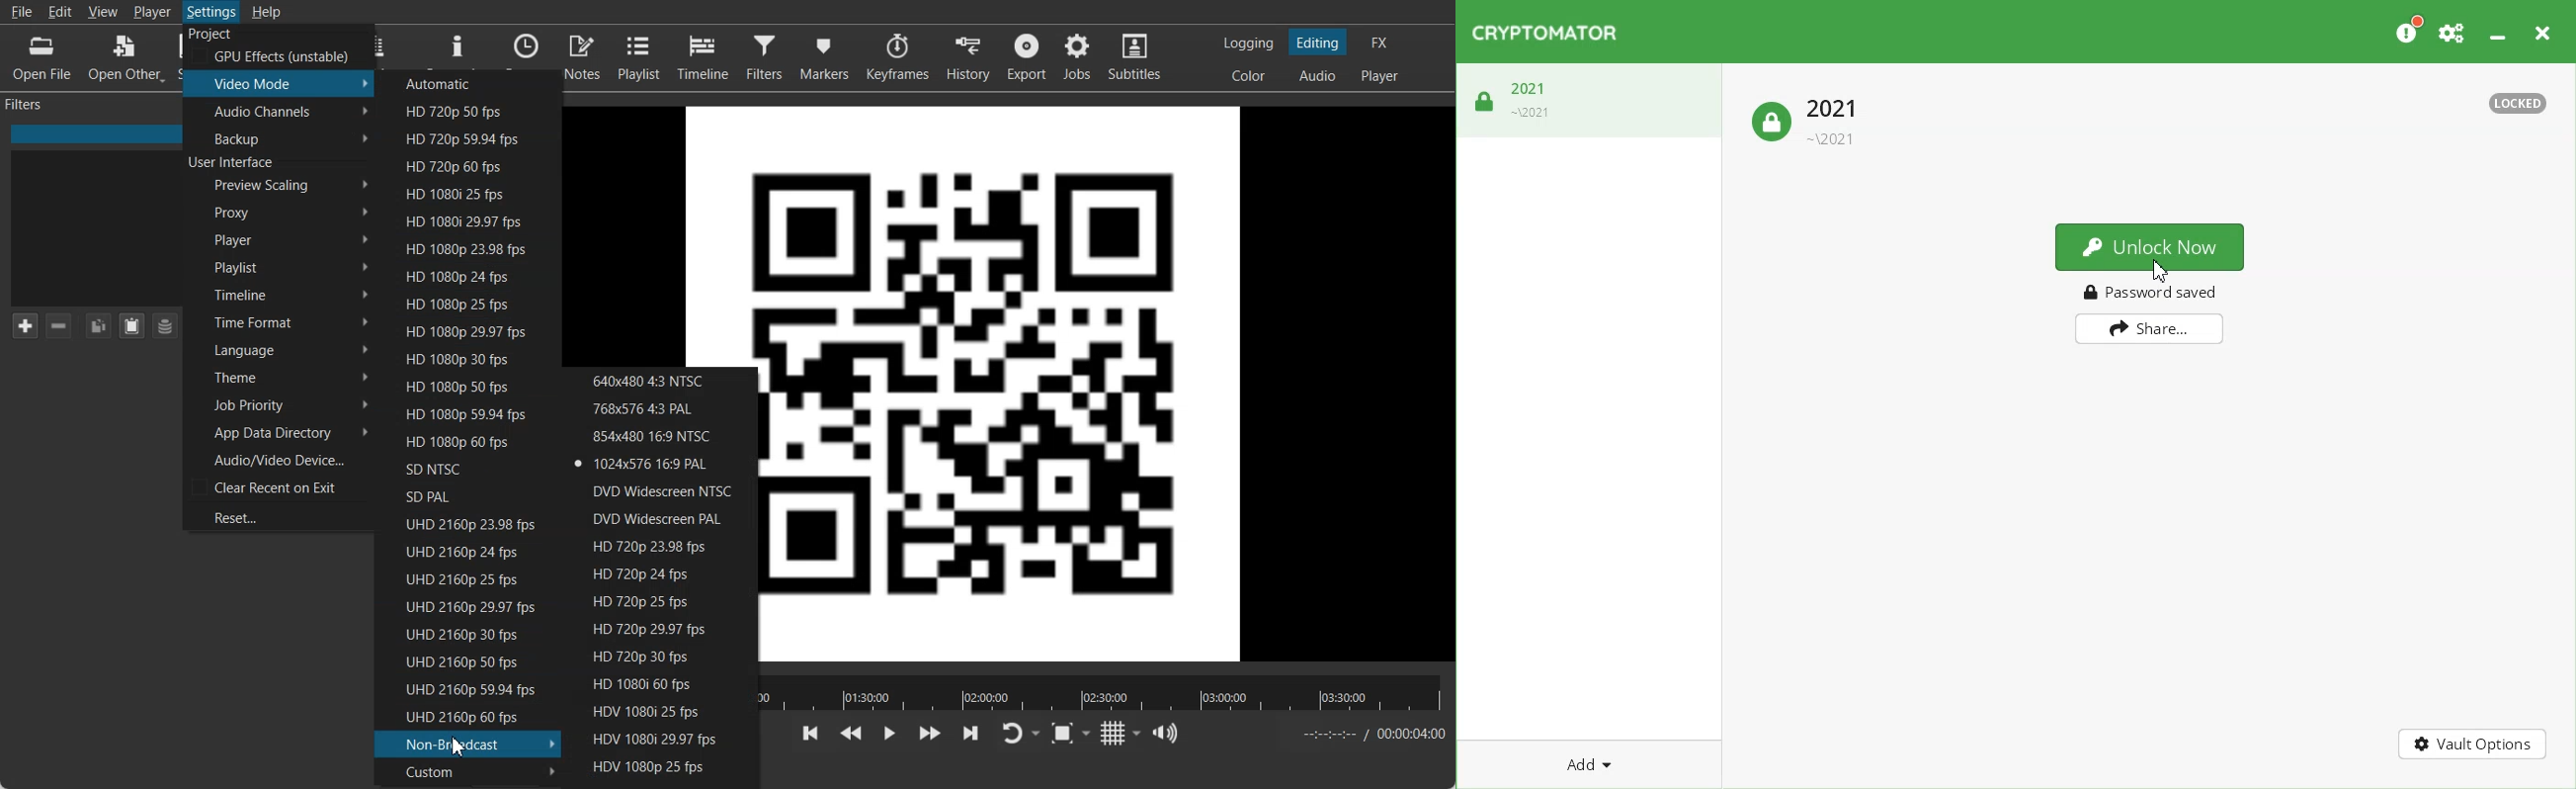 The image size is (2576, 812). I want to click on HD 720p 50 fps, so click(469, 111).